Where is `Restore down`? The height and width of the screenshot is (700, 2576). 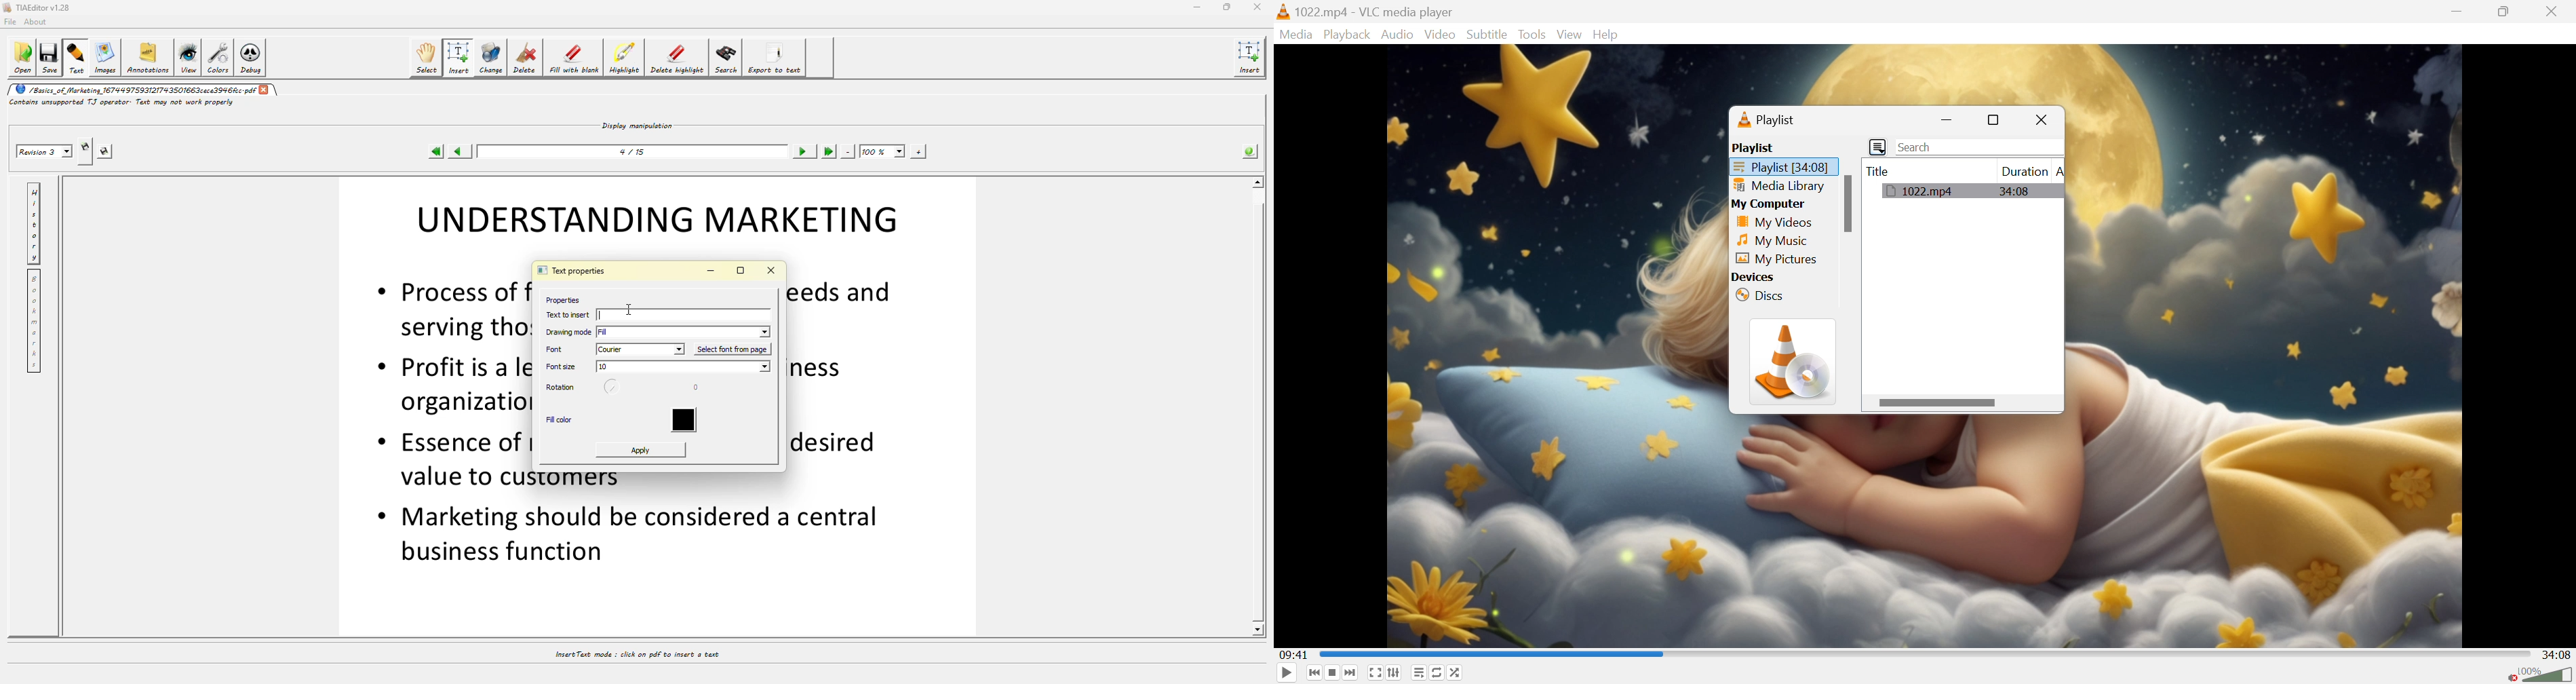
Restore down is located at coordinates (2505, 11).